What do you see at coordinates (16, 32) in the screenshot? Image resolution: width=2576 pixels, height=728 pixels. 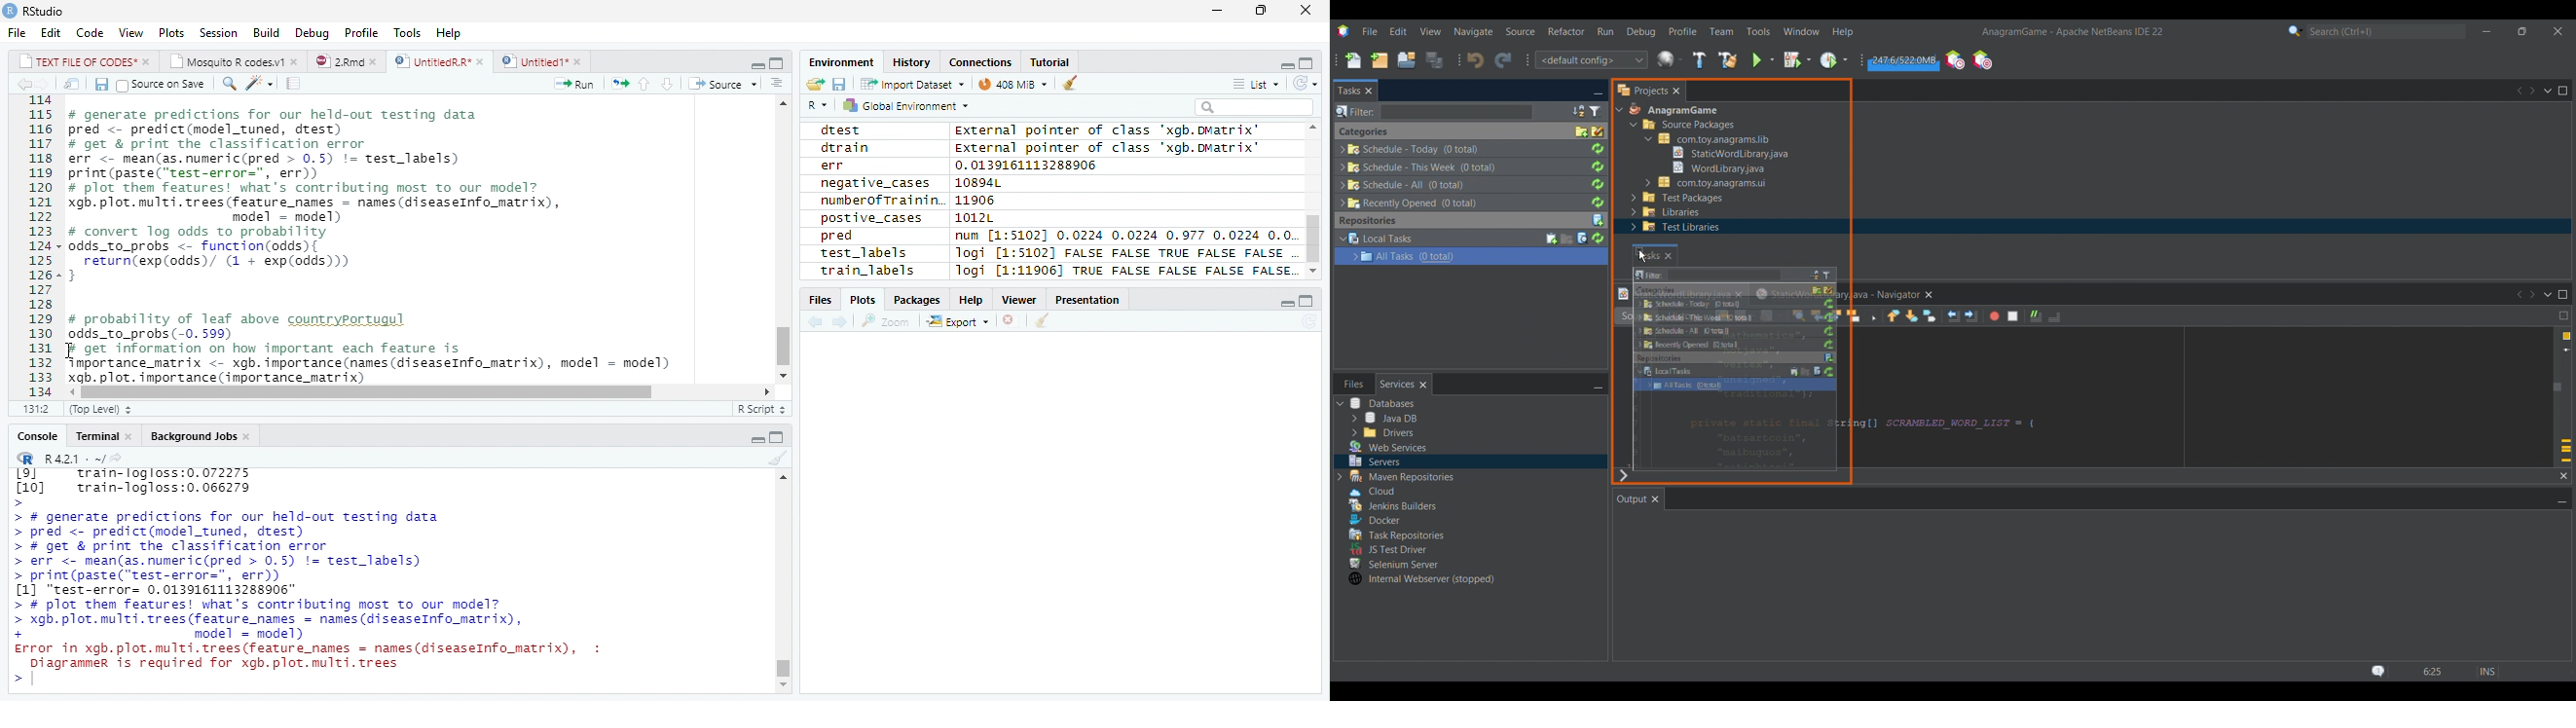 I see `File` at bounding box center [16, 32].